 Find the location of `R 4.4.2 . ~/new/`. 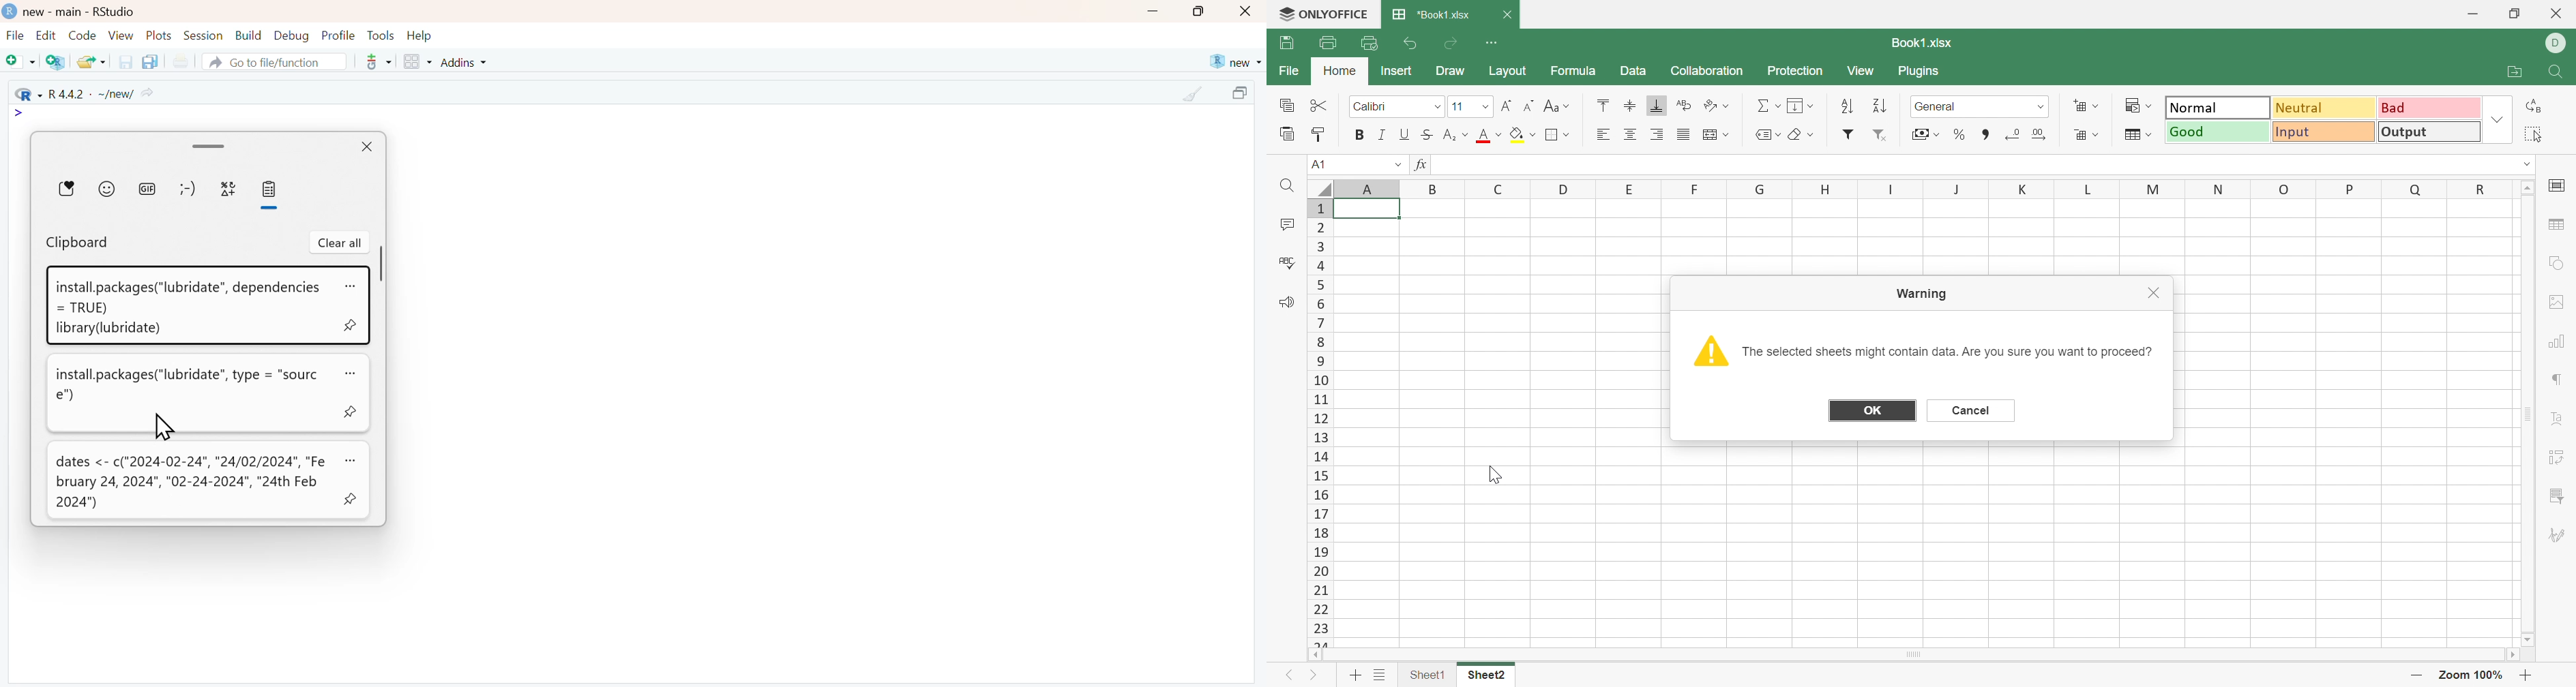

R 4.4.2 . ~/new/ is located at coordinates (85, 93).